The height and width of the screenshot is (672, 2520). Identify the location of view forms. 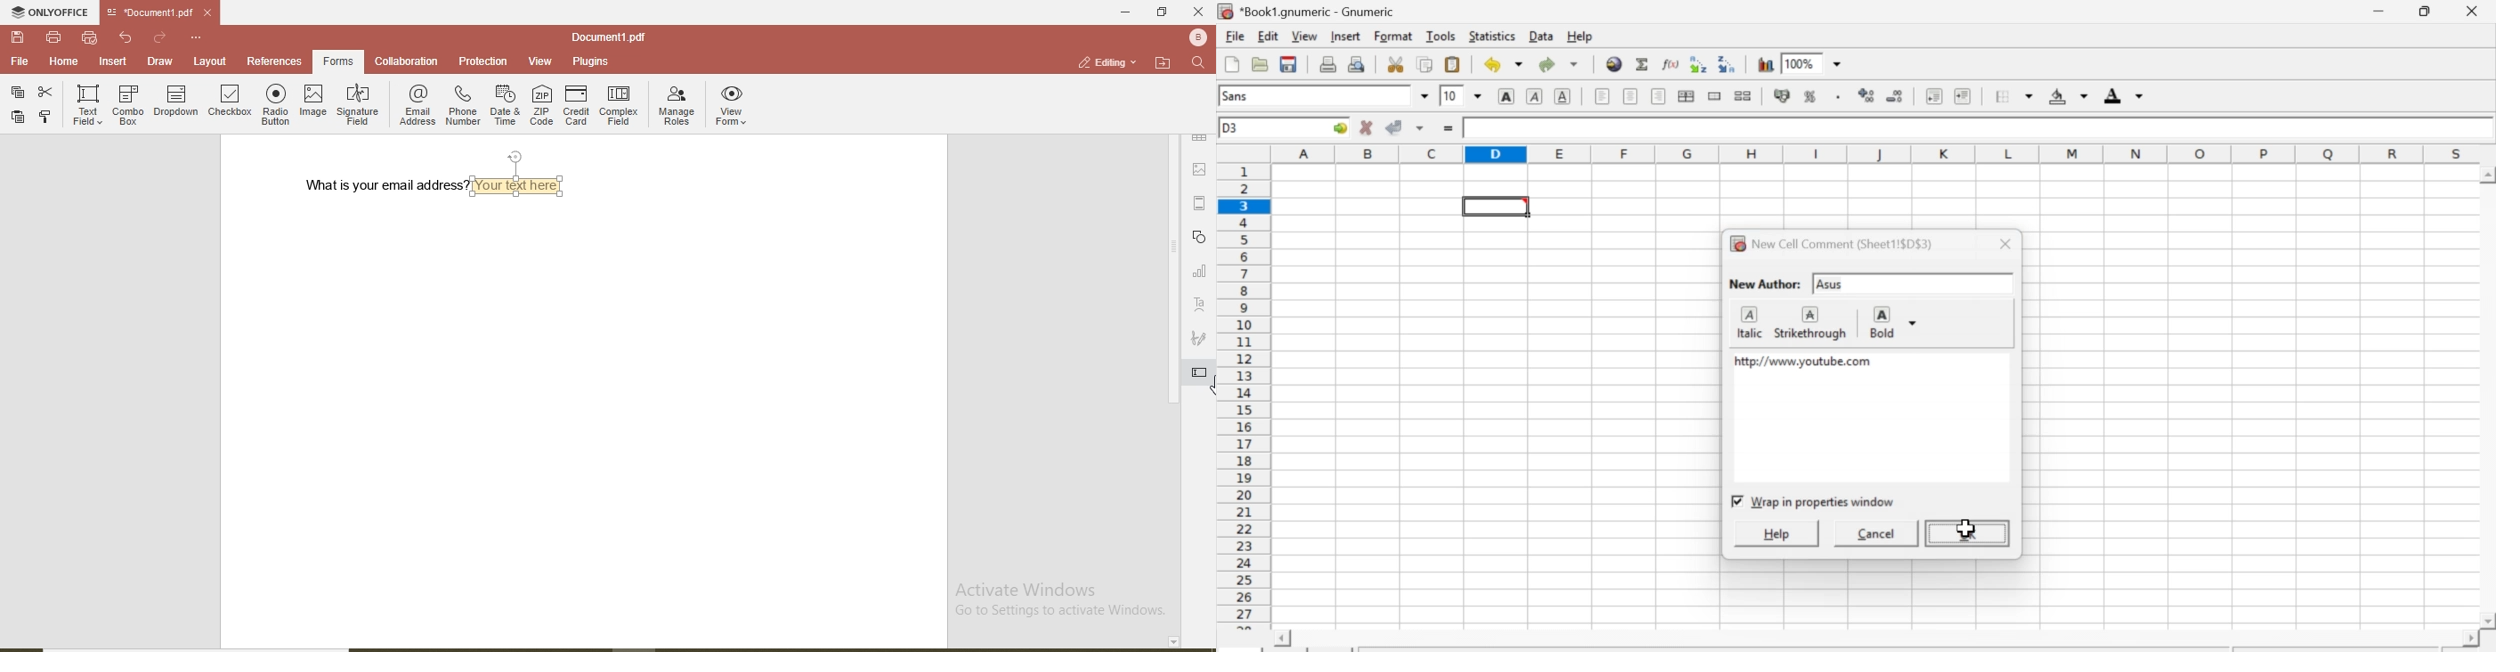
(735, 108).